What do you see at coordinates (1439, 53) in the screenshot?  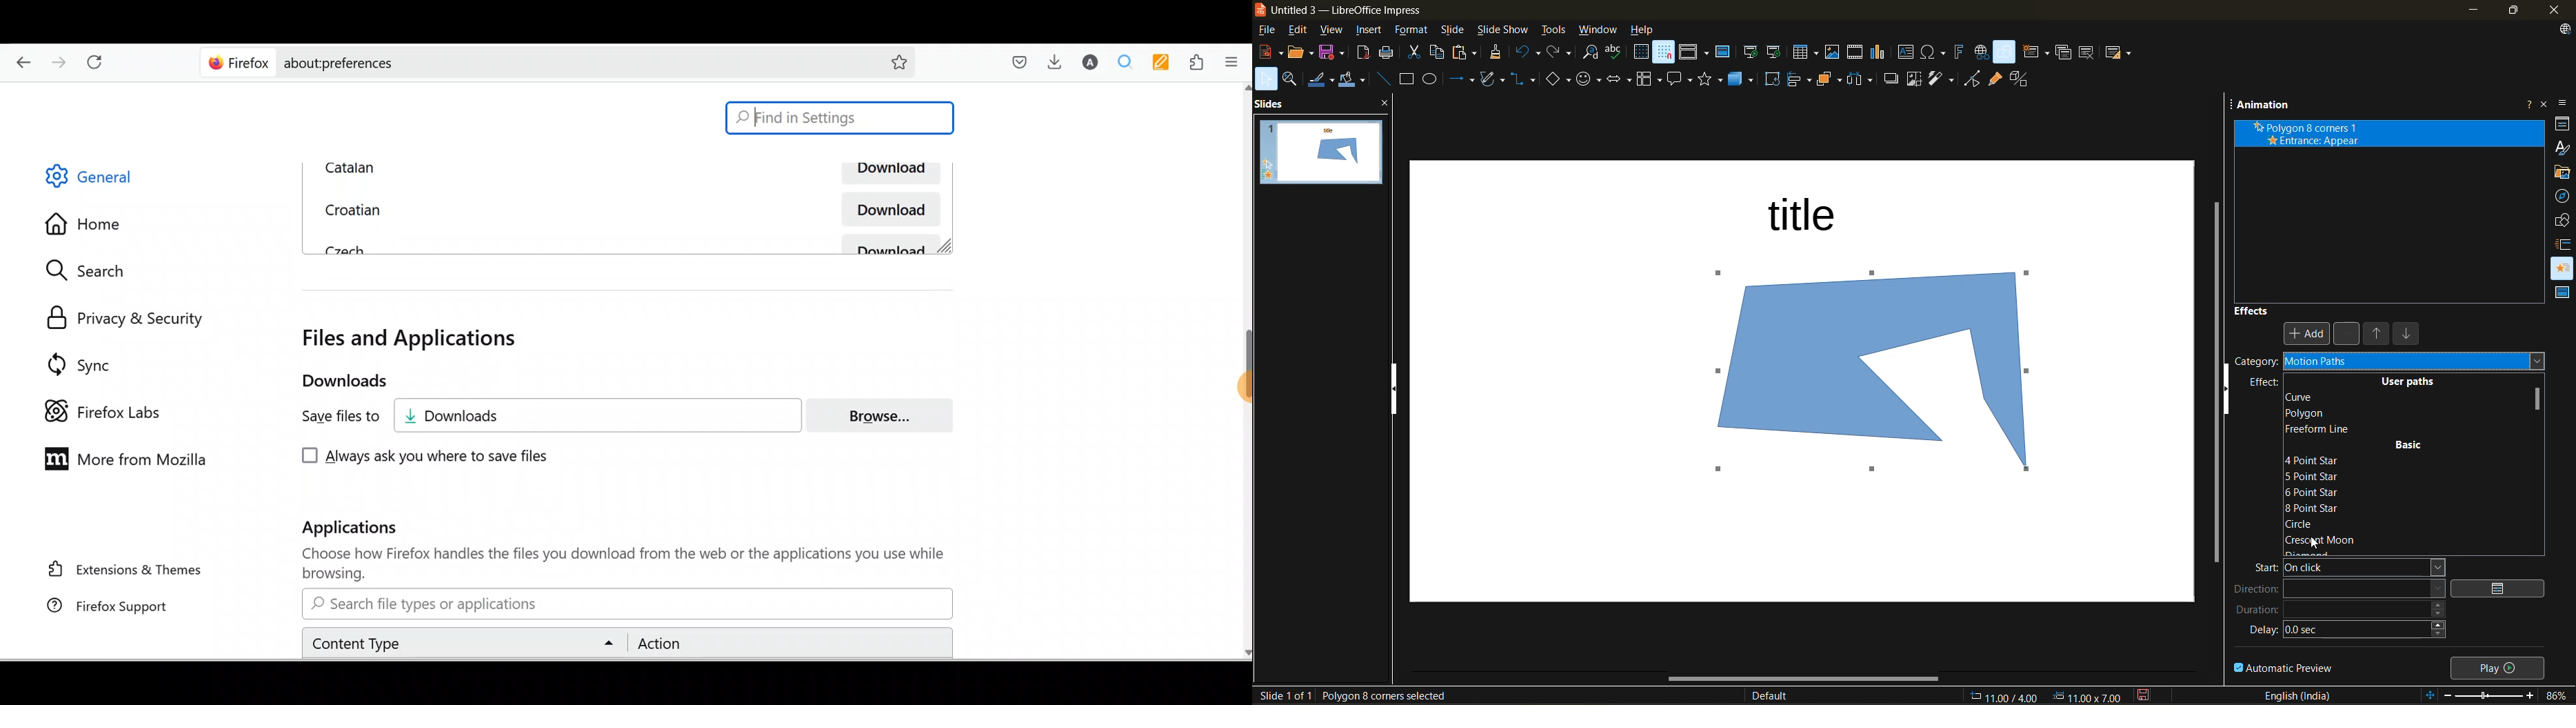 I see `copy` at bounding box center [1439, 53].